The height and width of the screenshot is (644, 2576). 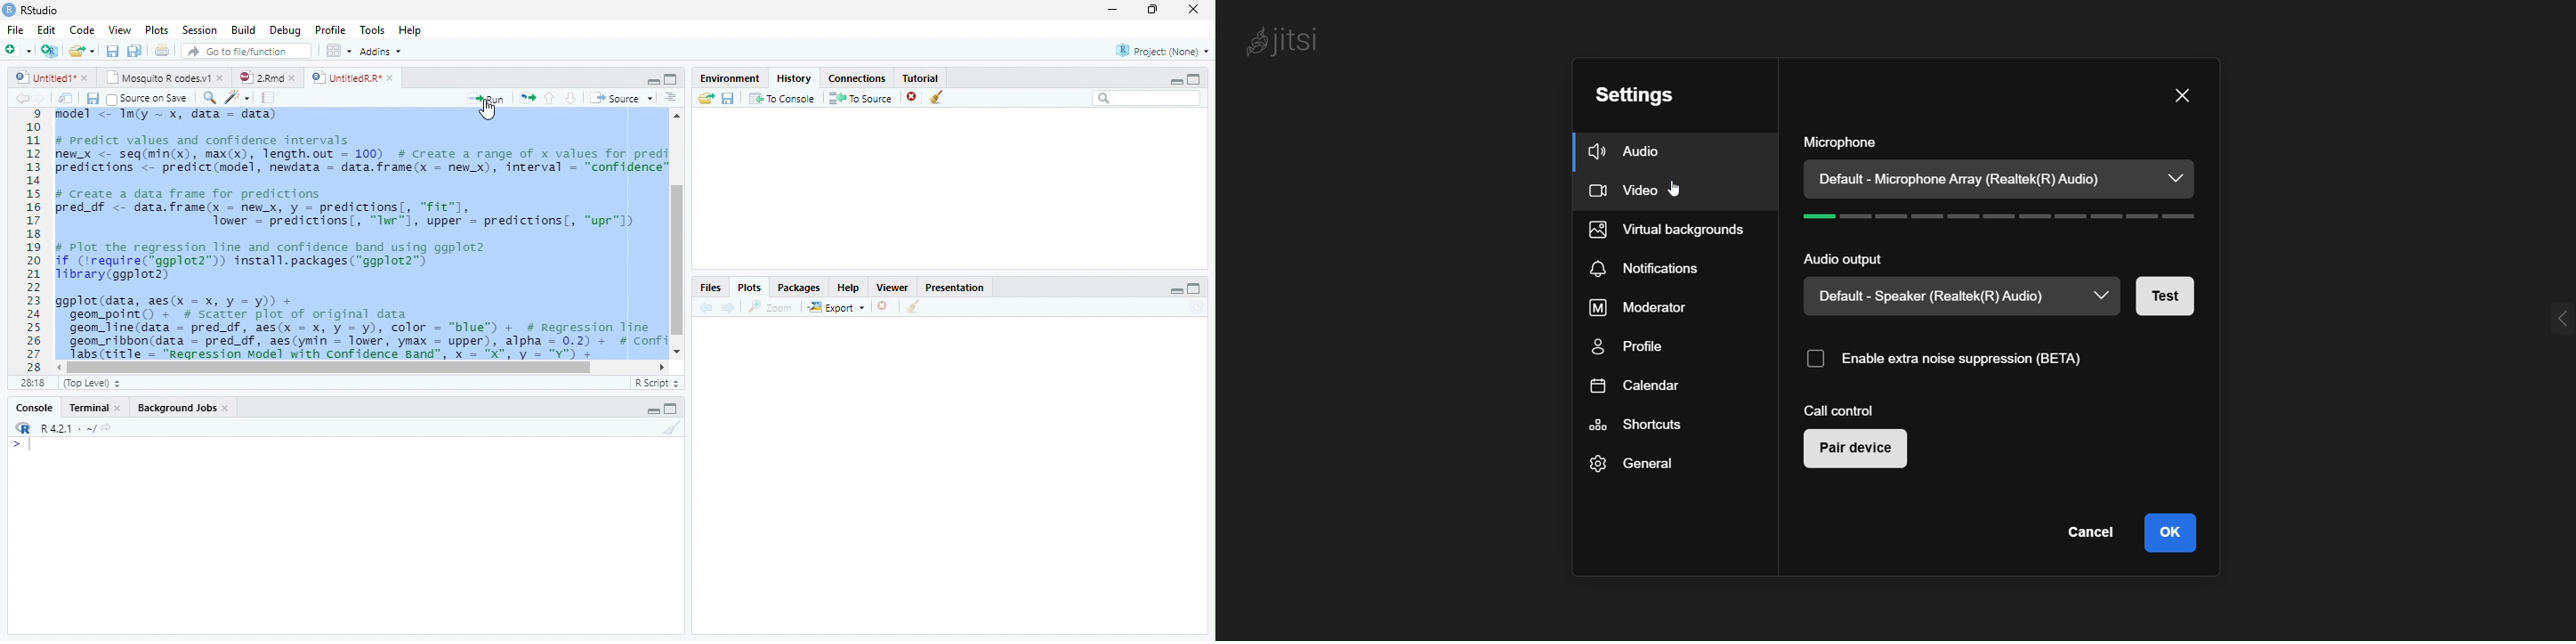 What do you see at coordinates (1956, 179) in the screenshot?
I see `Default - Microphone Array (Realtek(R) Audio)` at bounding box center [1956, 179].